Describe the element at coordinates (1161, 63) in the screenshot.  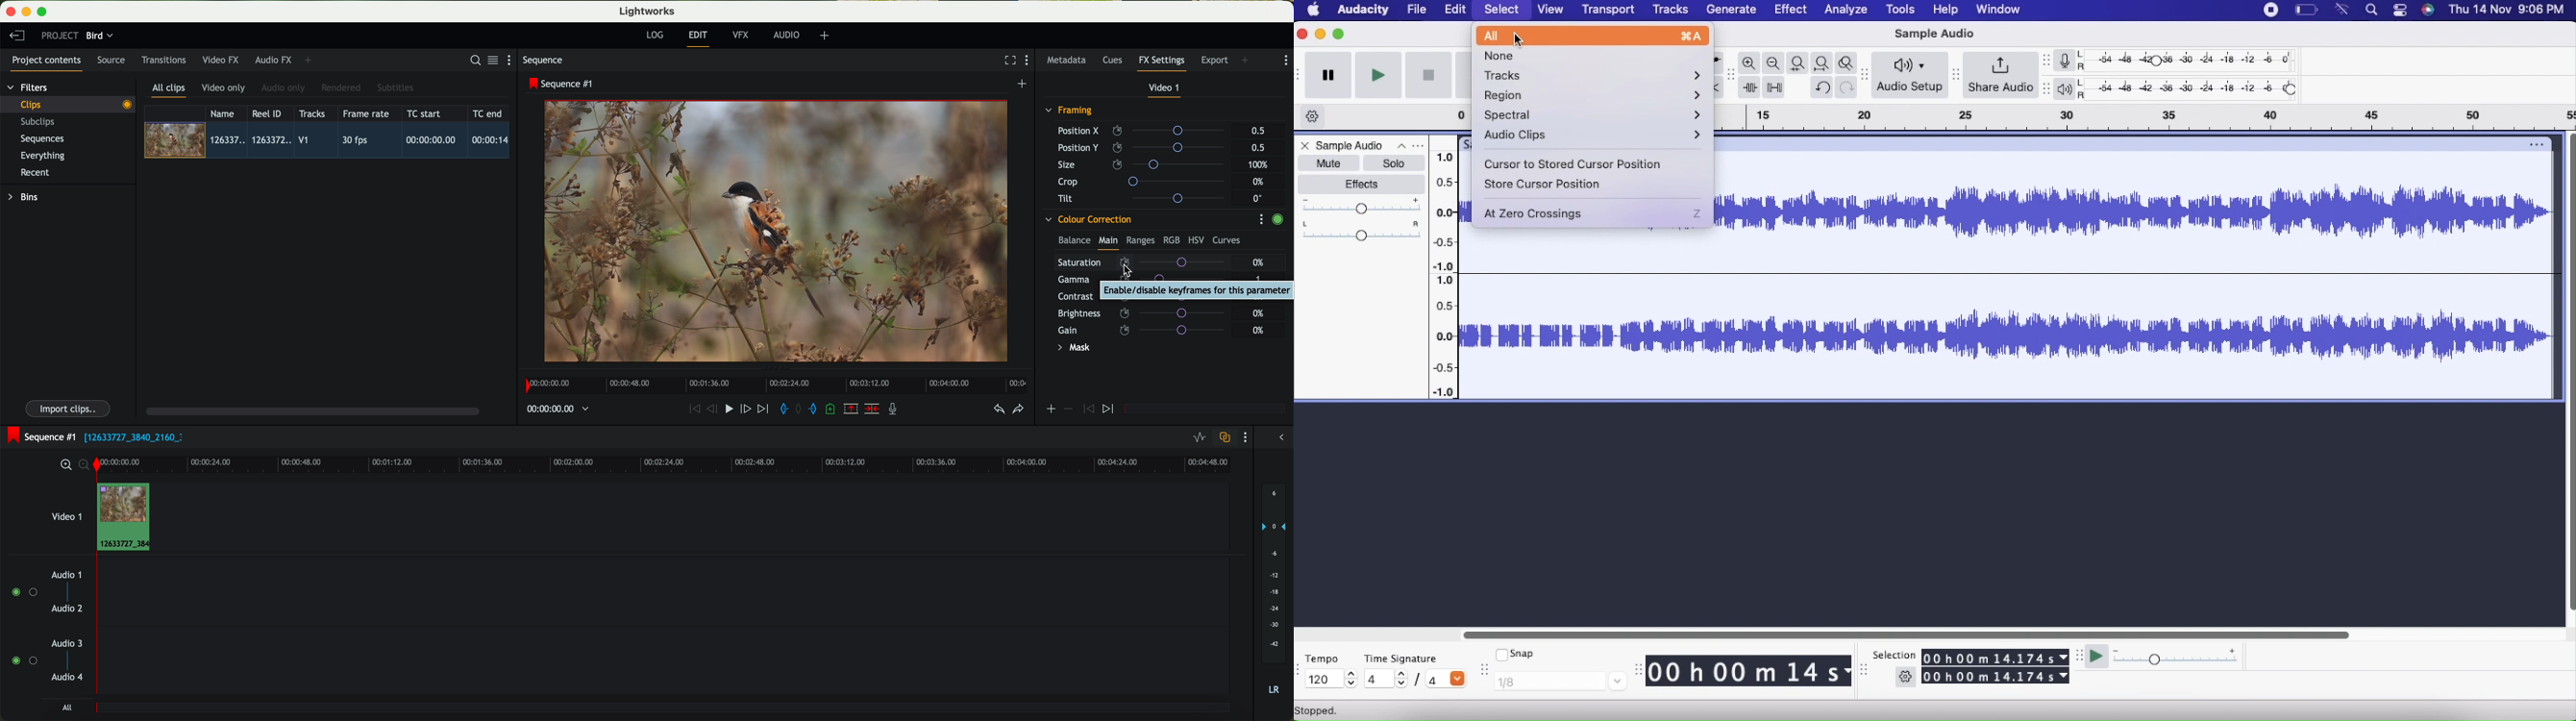
I see `fx settings` at that location.